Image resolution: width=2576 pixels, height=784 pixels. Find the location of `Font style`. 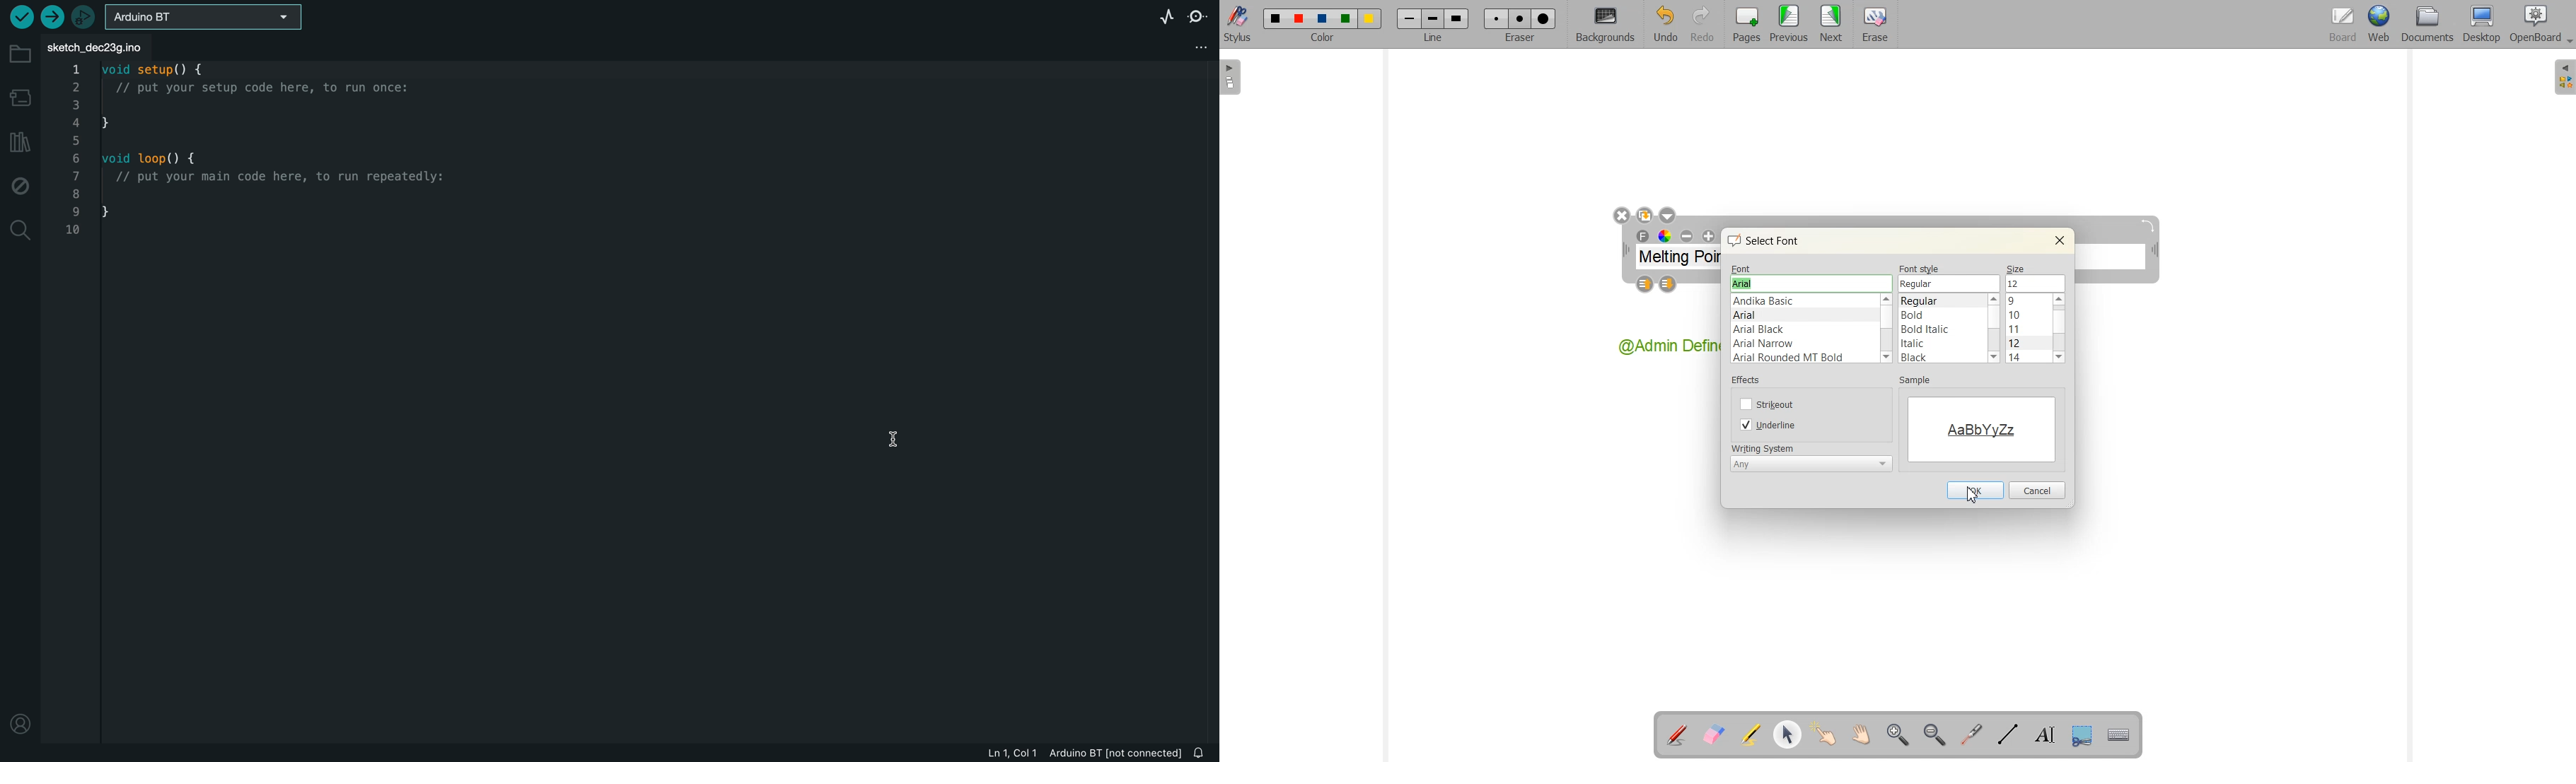

Font style is located at coordinates (1942, 329).